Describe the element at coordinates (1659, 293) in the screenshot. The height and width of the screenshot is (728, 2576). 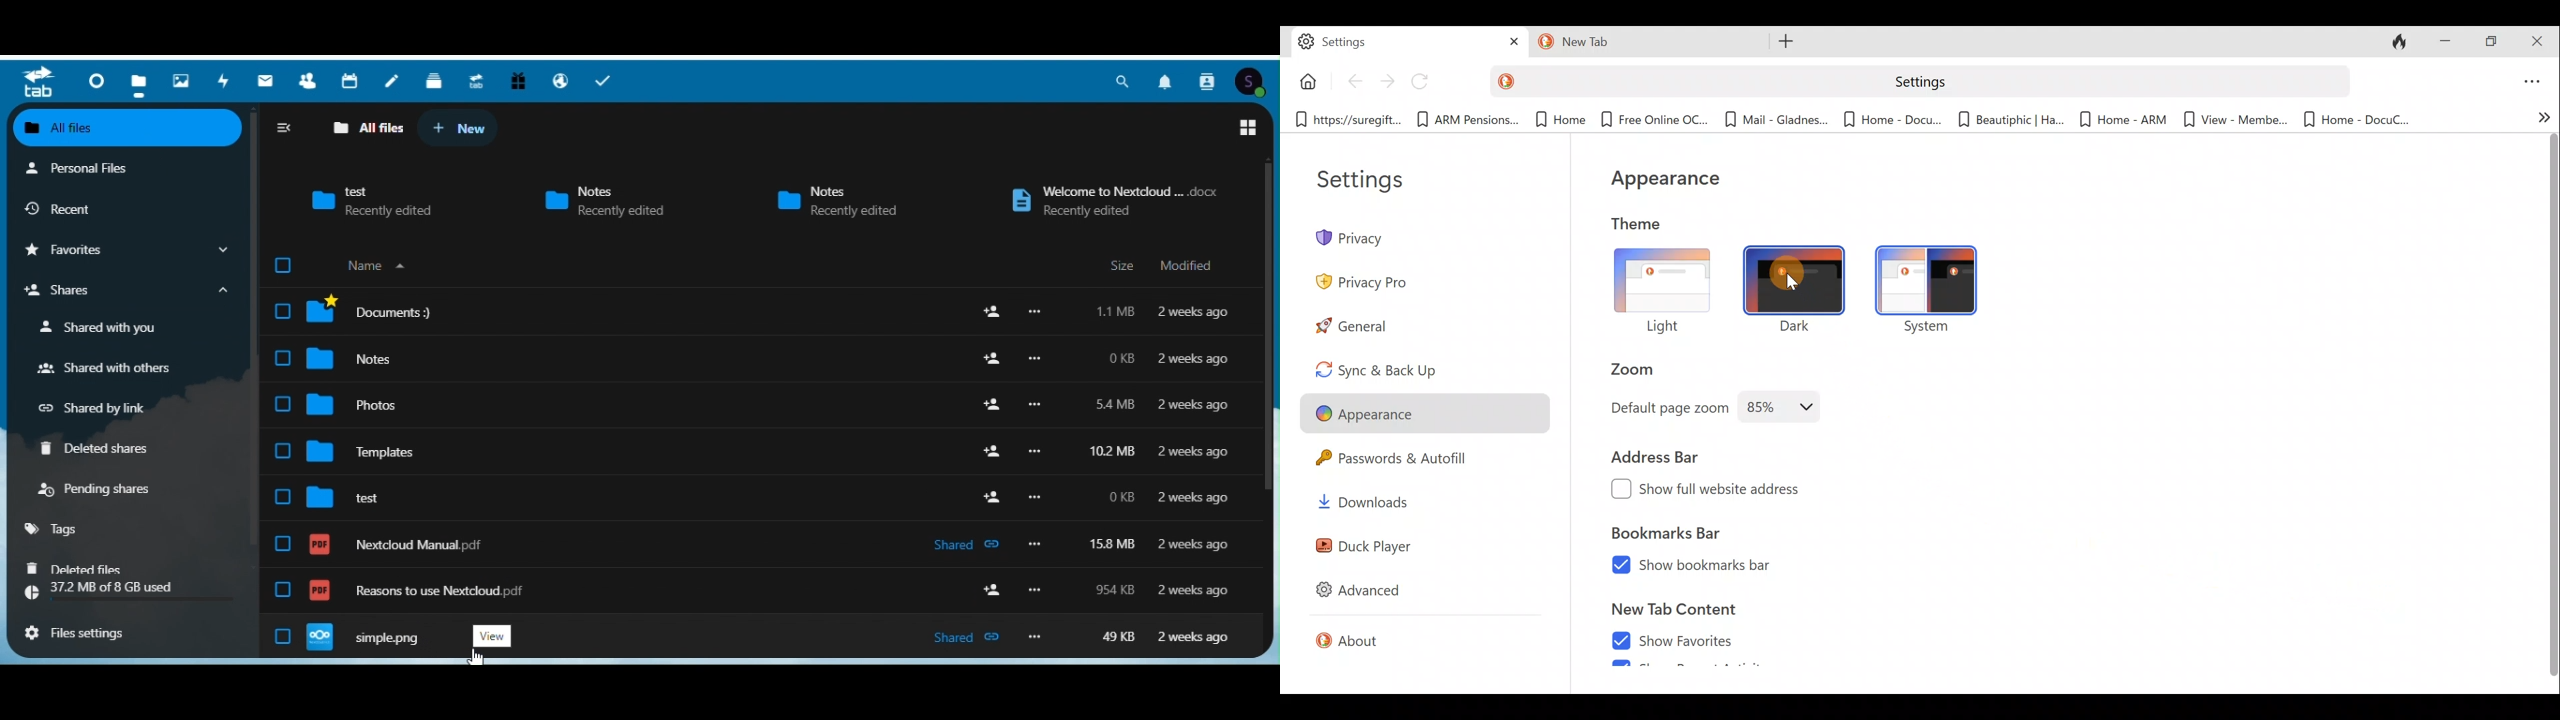
I see `Light` at that location.